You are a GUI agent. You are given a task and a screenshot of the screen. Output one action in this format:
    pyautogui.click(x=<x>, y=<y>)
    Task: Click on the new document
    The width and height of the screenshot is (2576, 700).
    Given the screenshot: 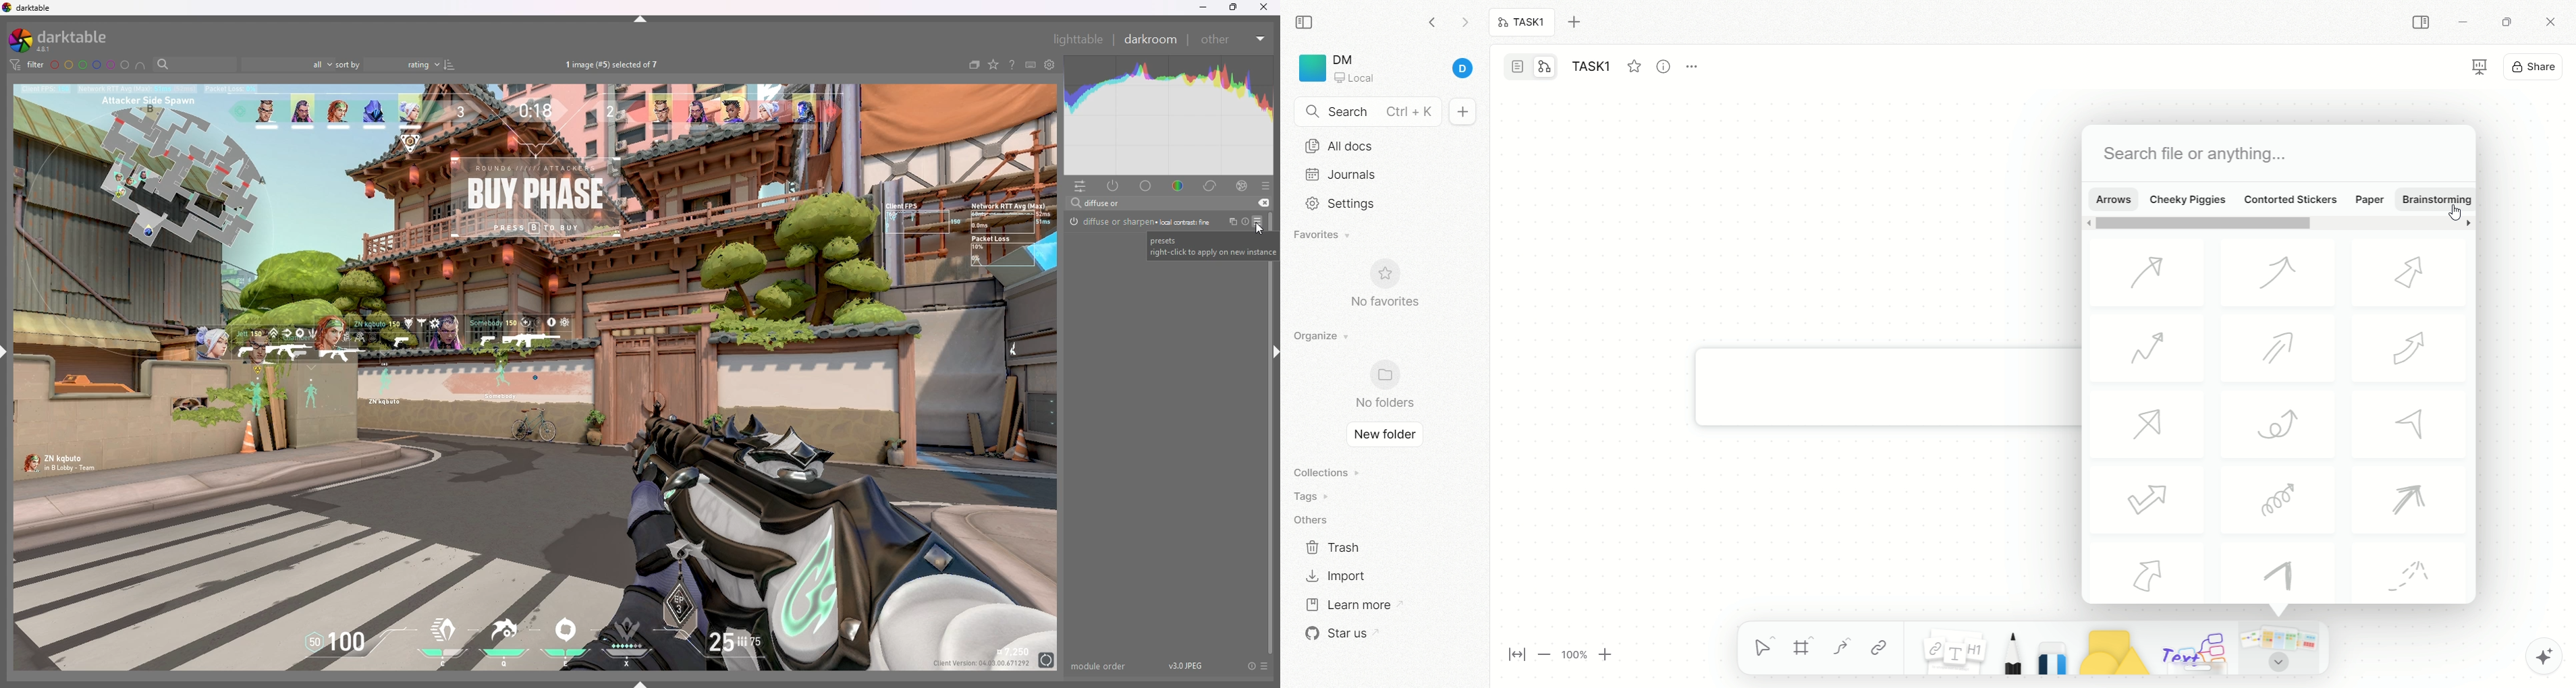 What is the action you would take?
    pyautogui.click(x=1460, y=113)
    